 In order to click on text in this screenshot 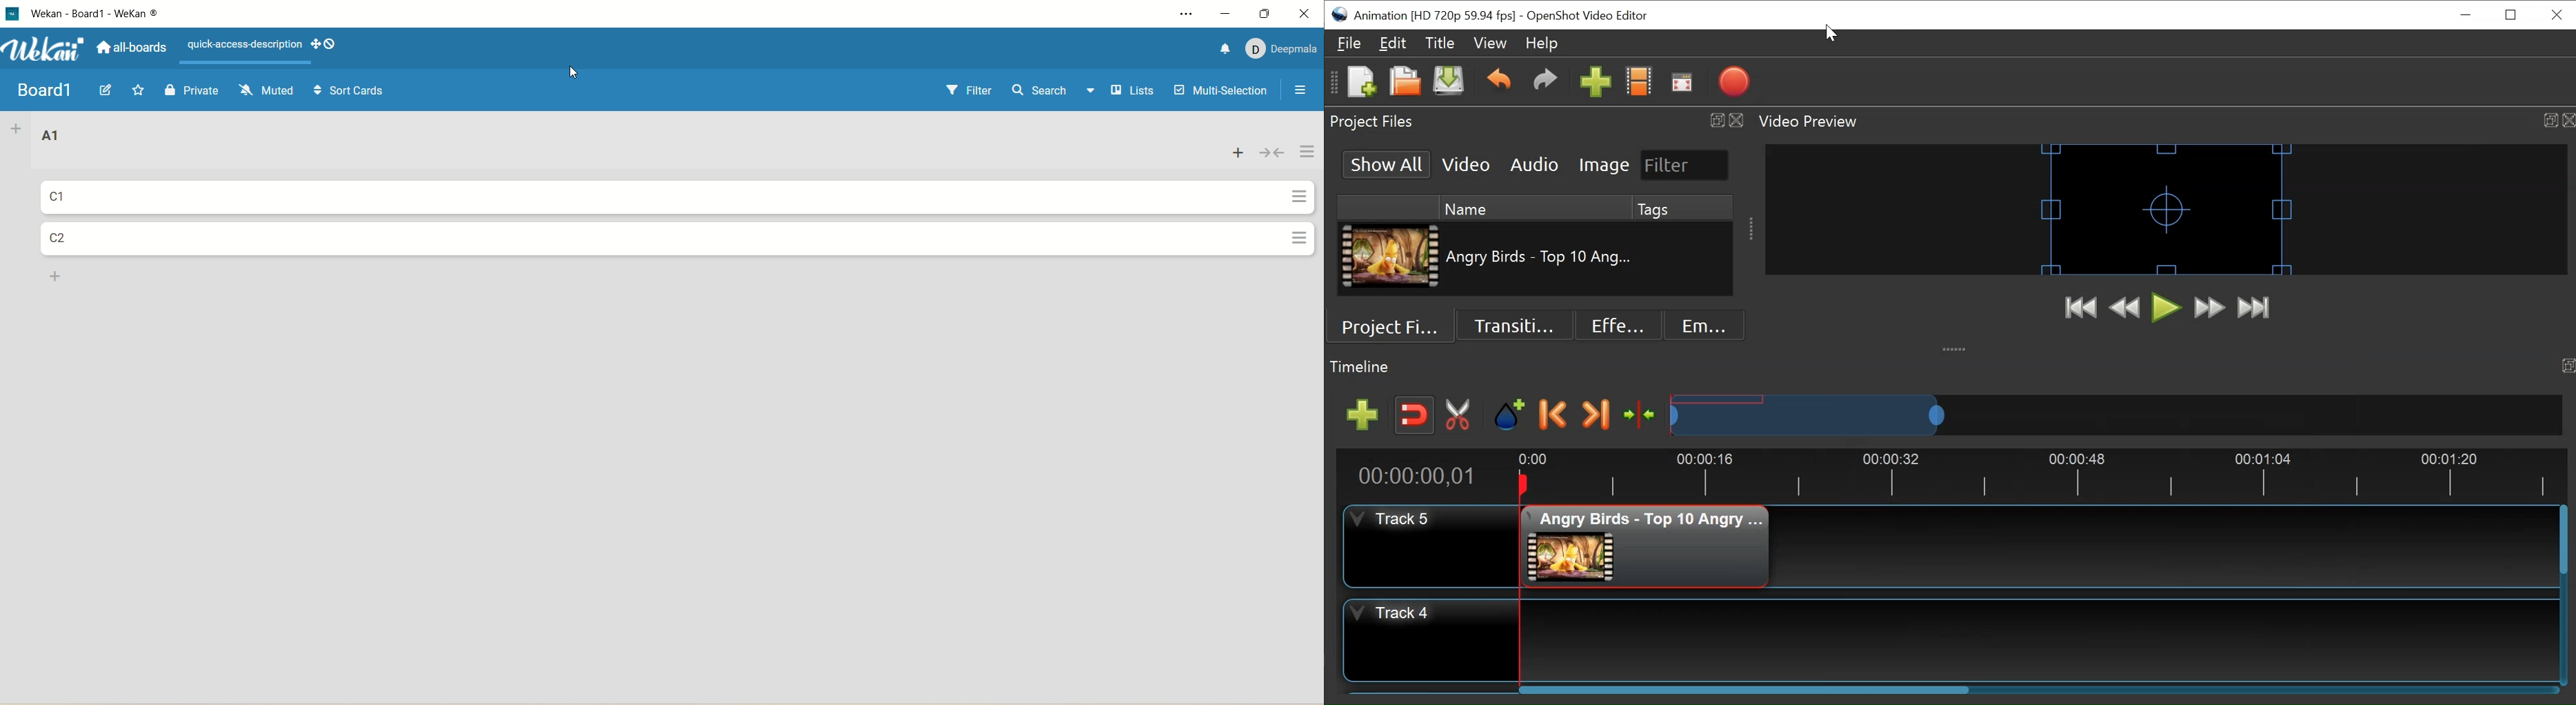, I will do `click(242, 46)`.